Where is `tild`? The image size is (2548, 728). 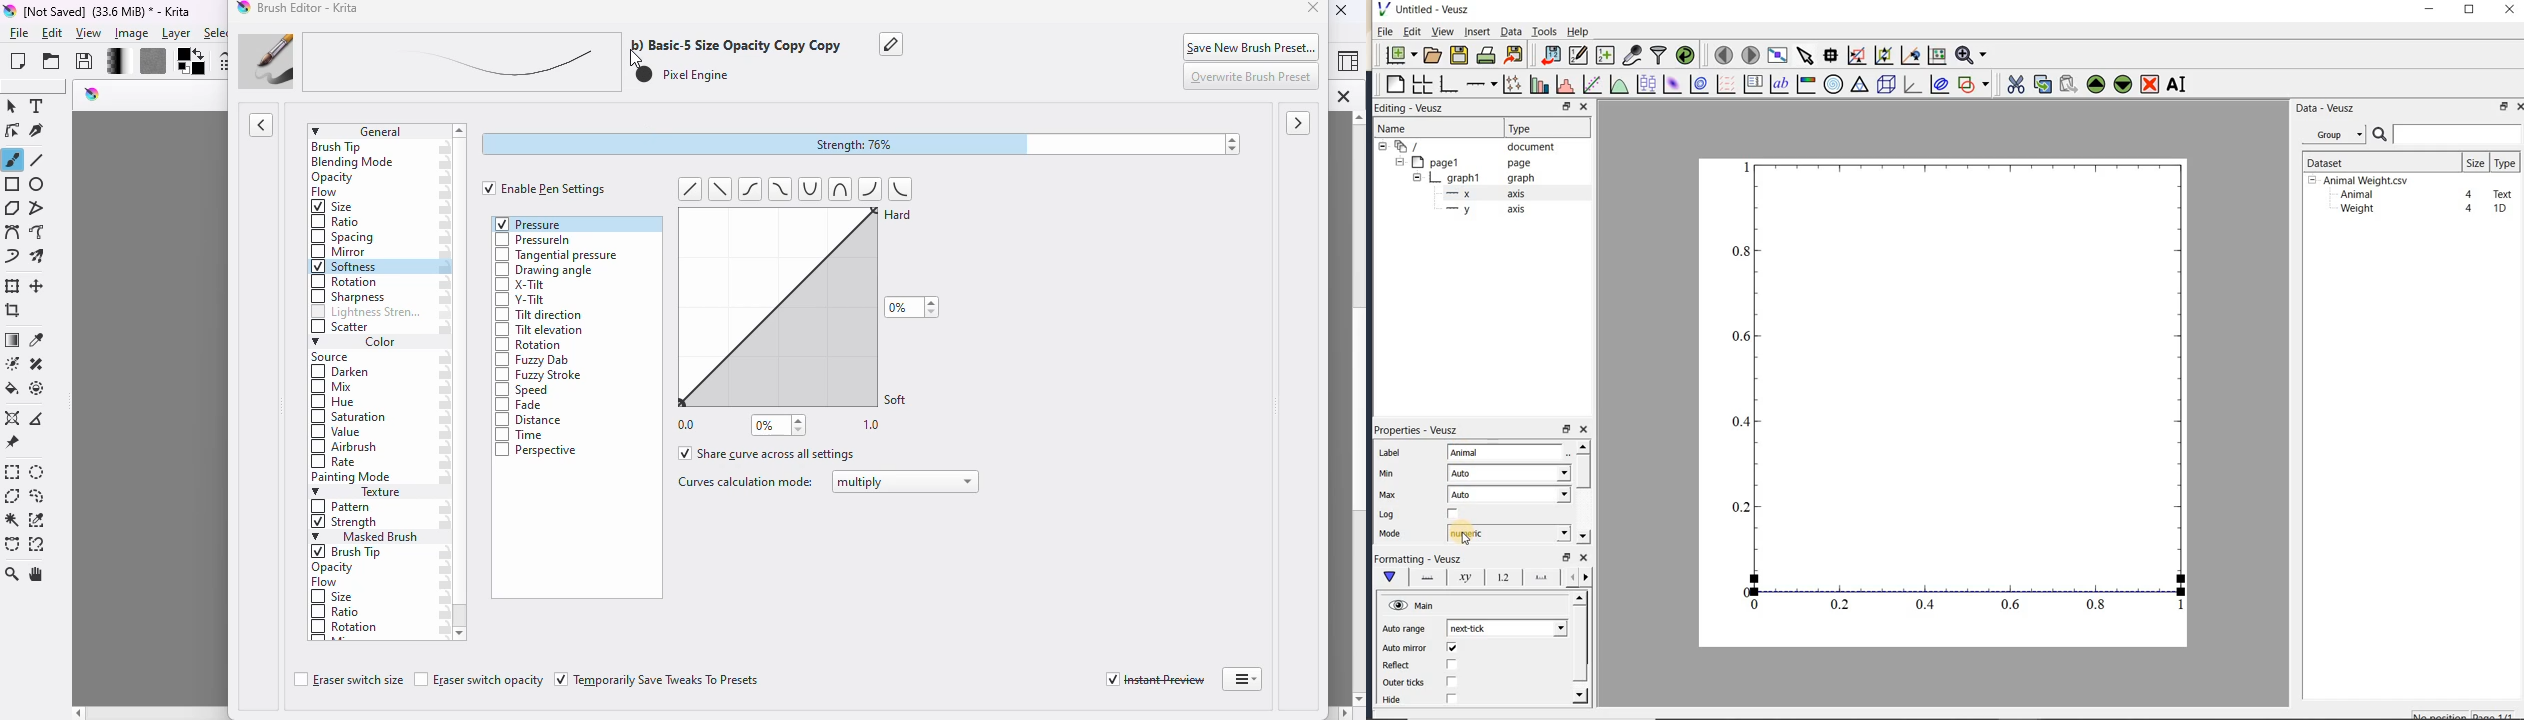
tild is located at coordinates (752, 188).